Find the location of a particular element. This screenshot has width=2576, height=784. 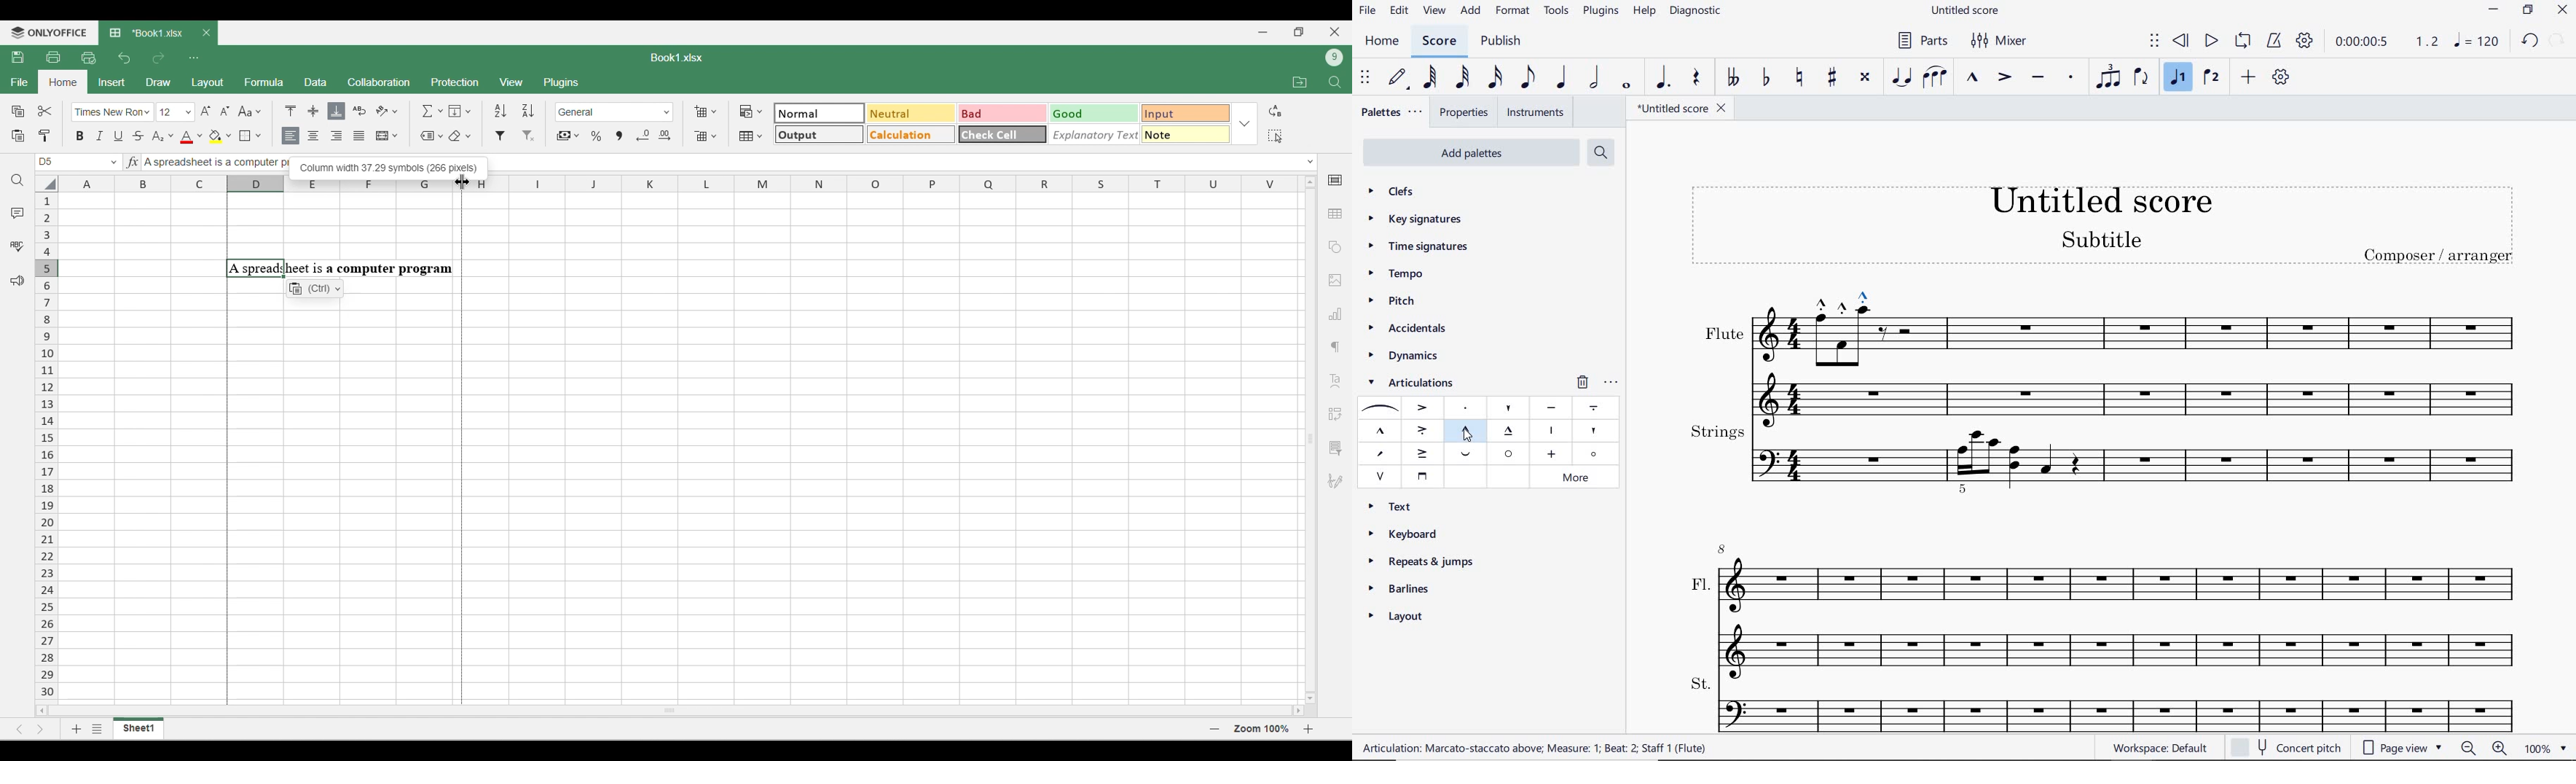

Search is located at coordinates (18, 180).